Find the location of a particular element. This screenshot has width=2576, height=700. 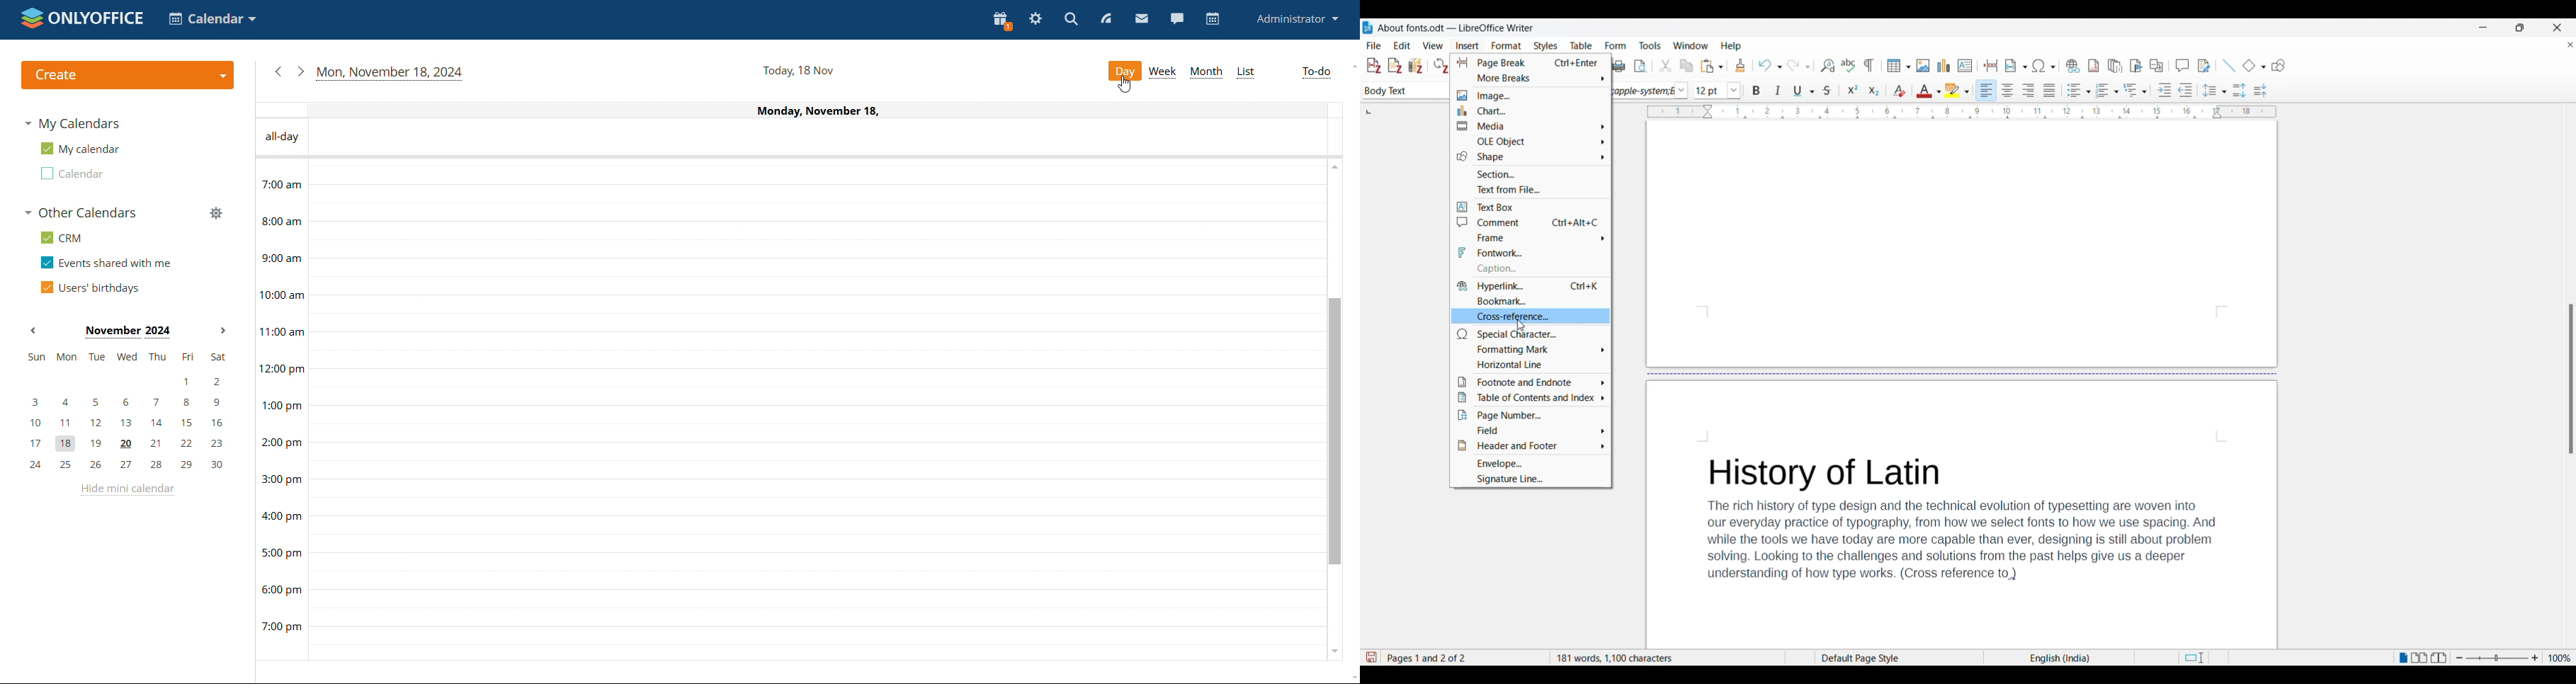

OLE object options is located at coordinates (1531, 141).